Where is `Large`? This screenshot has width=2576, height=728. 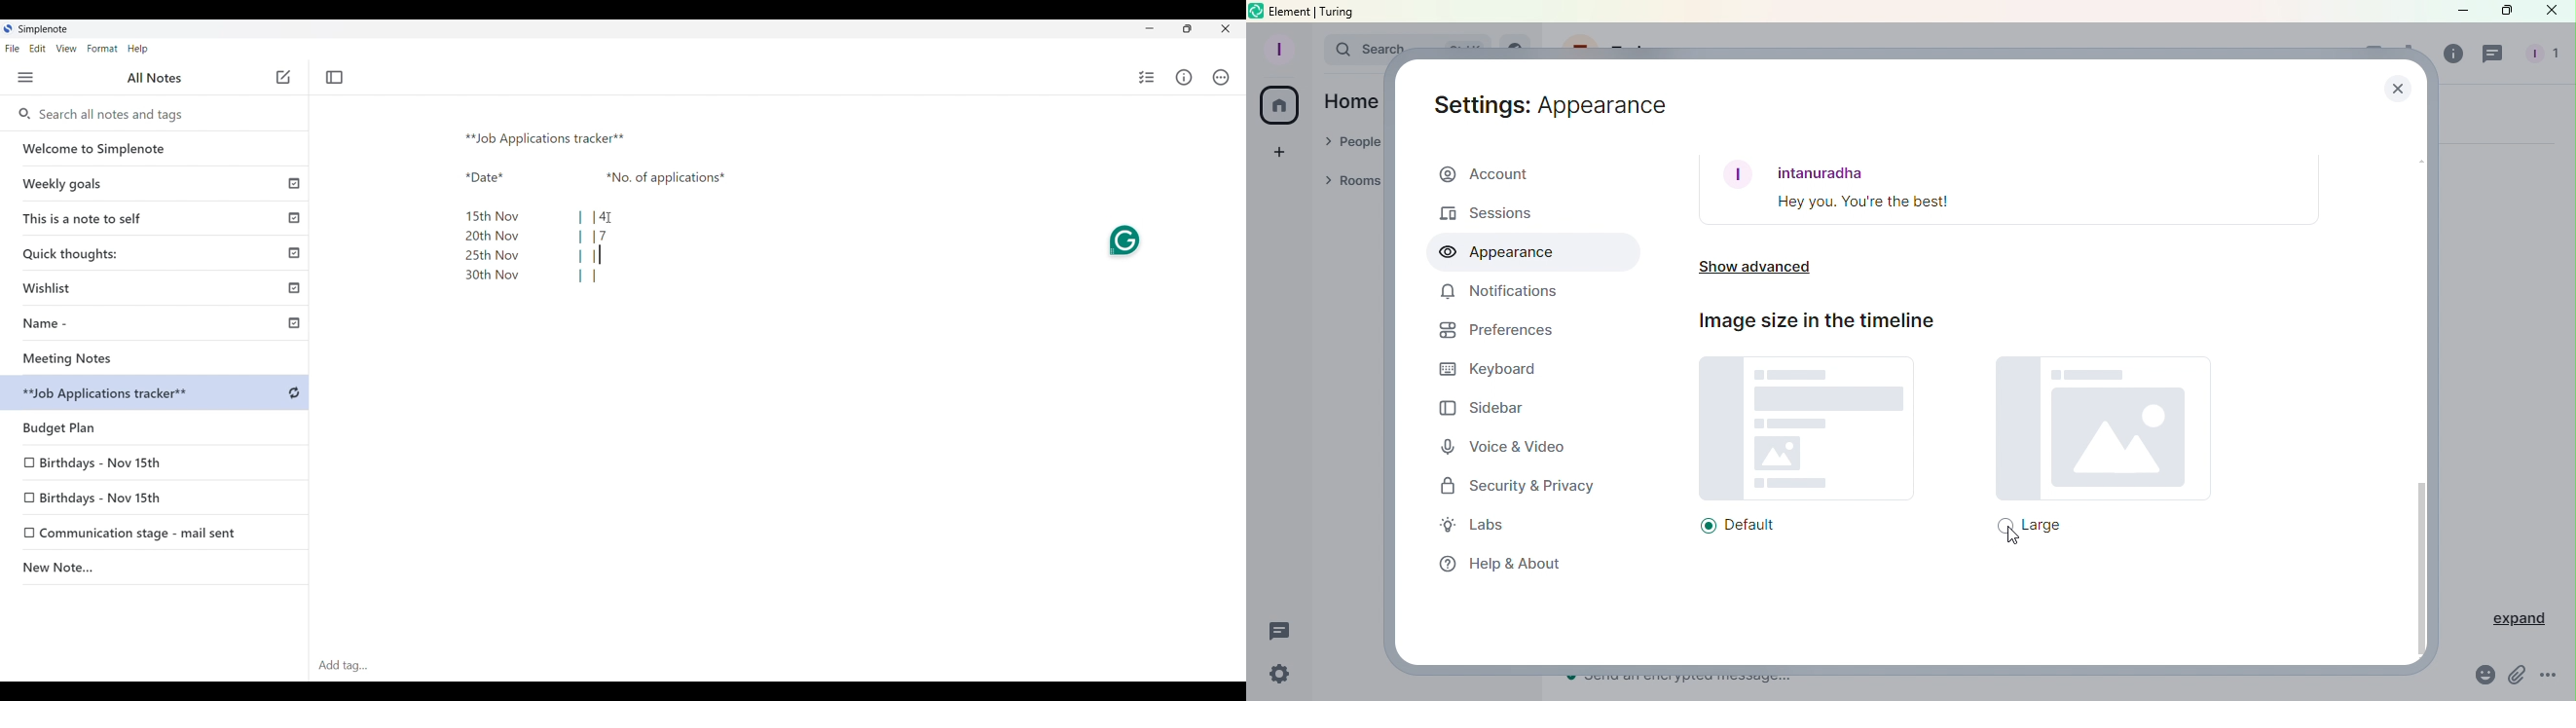 Large is located at coordinates (2088, 446).